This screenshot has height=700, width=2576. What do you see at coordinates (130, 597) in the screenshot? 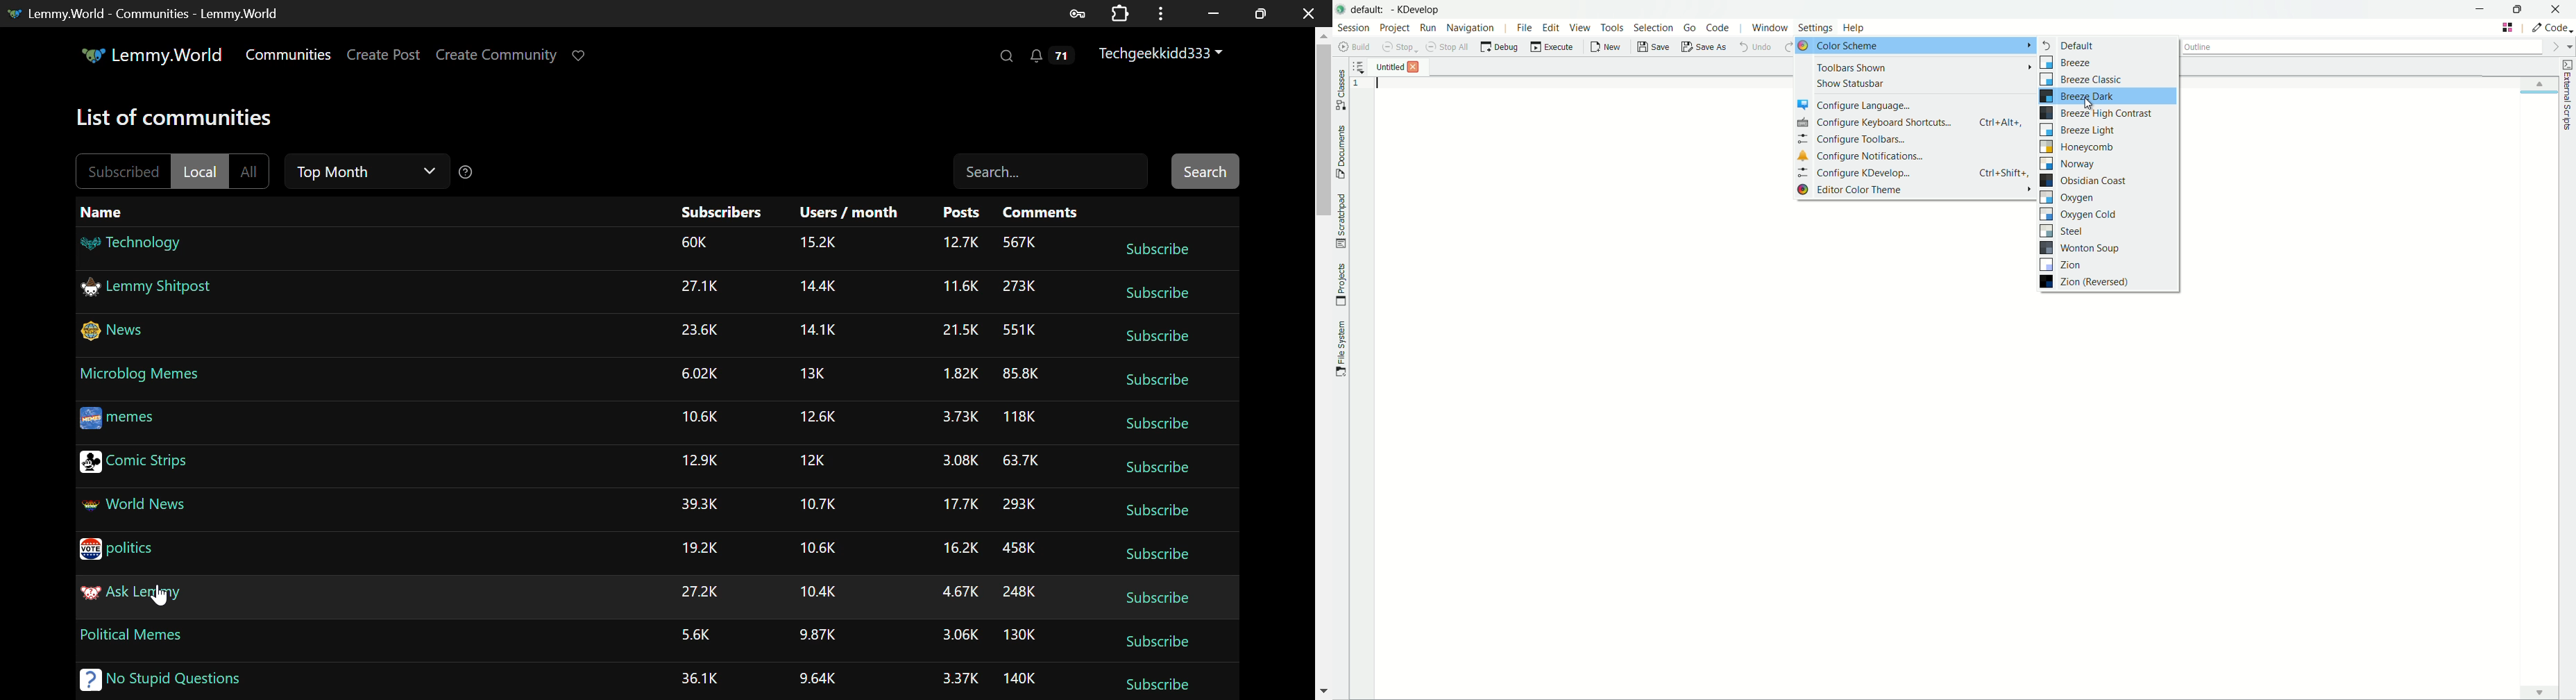
I see `Ask Lemmy Community` at bounding box center [130, 597].